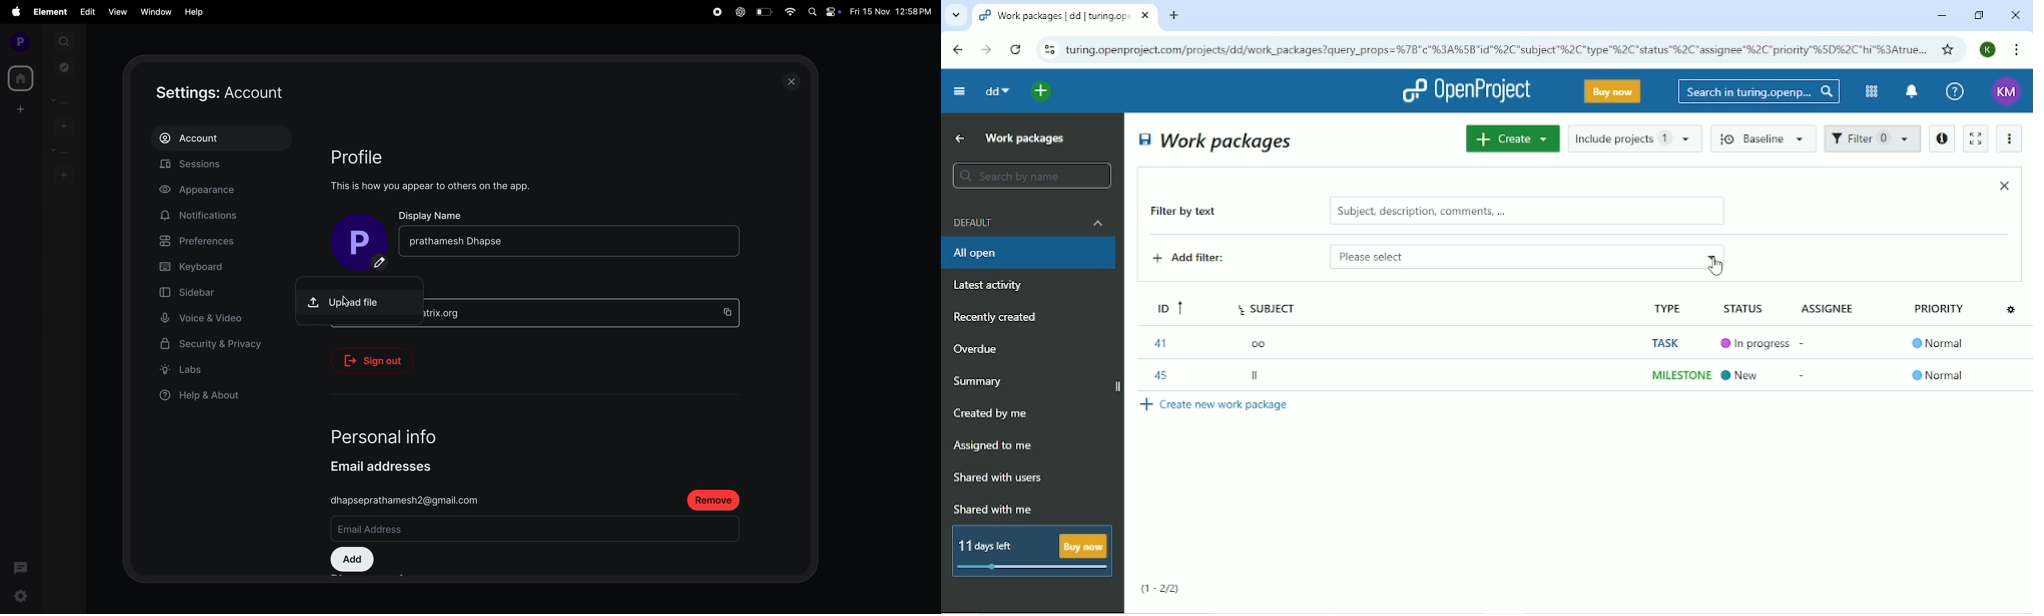  Describe the element at coordinates (1198, 213) in the screenshot. I see `Filter by text` at that location.